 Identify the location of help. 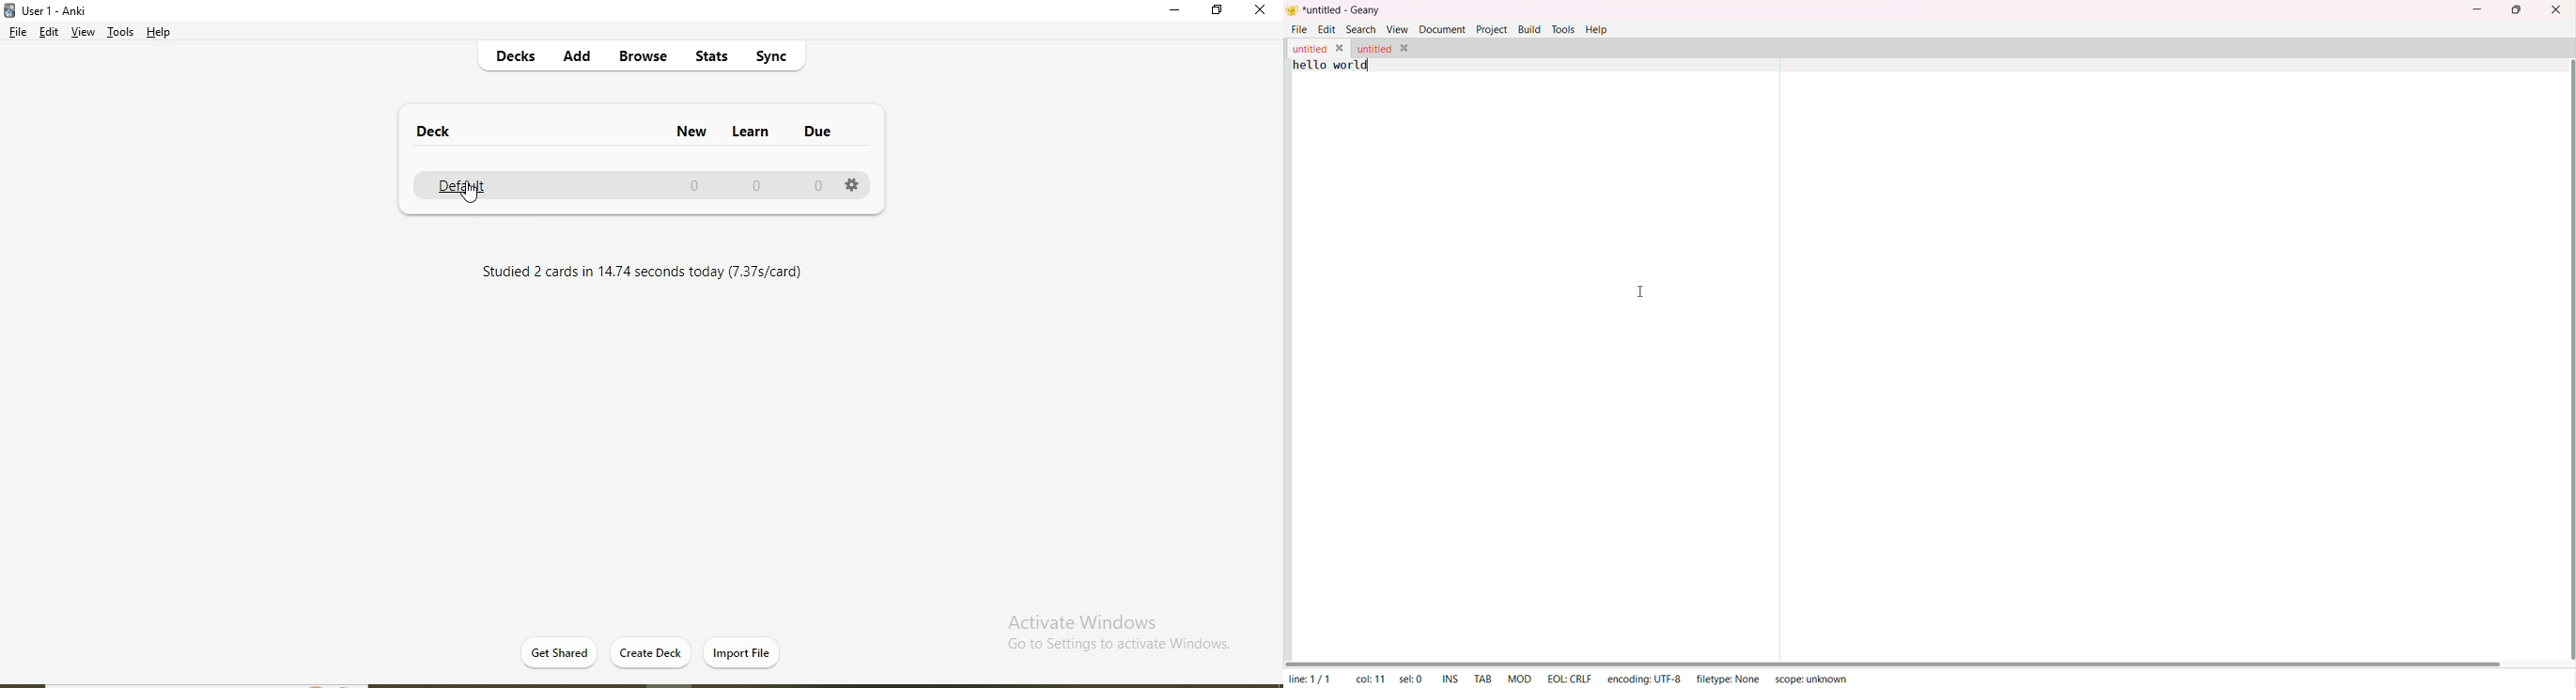
(161, 32).